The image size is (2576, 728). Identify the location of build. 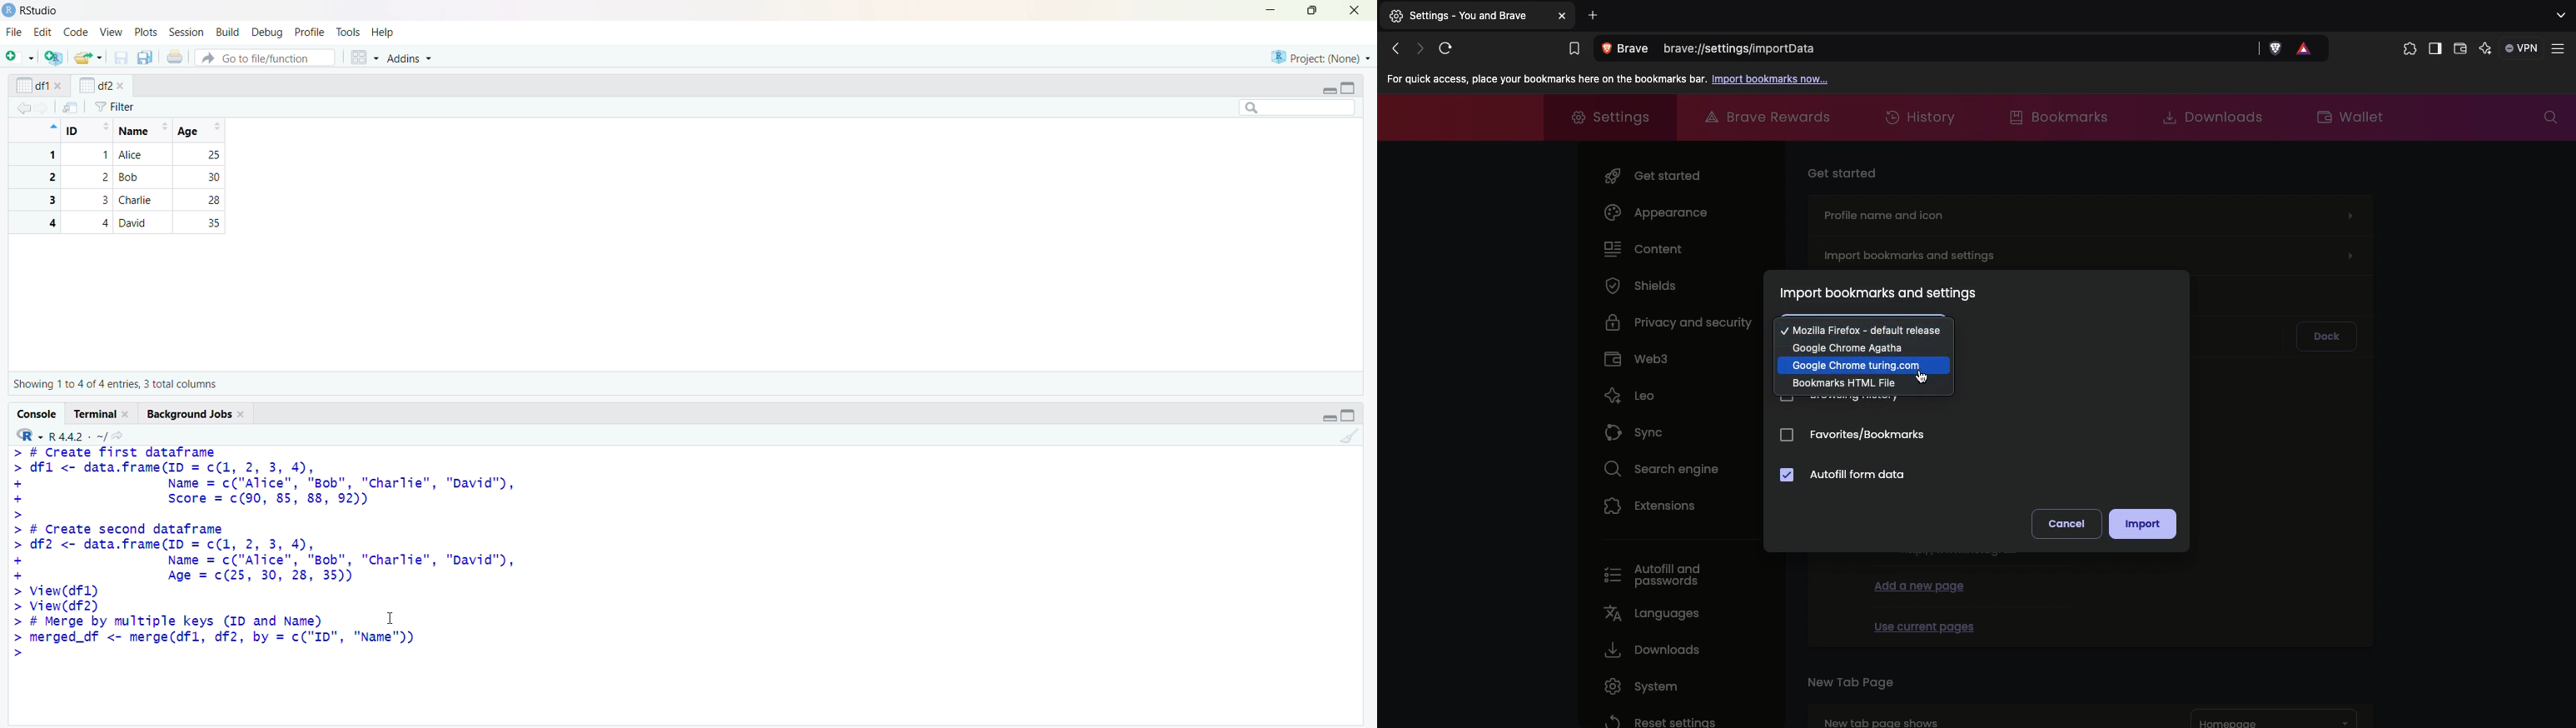
(230, 33).